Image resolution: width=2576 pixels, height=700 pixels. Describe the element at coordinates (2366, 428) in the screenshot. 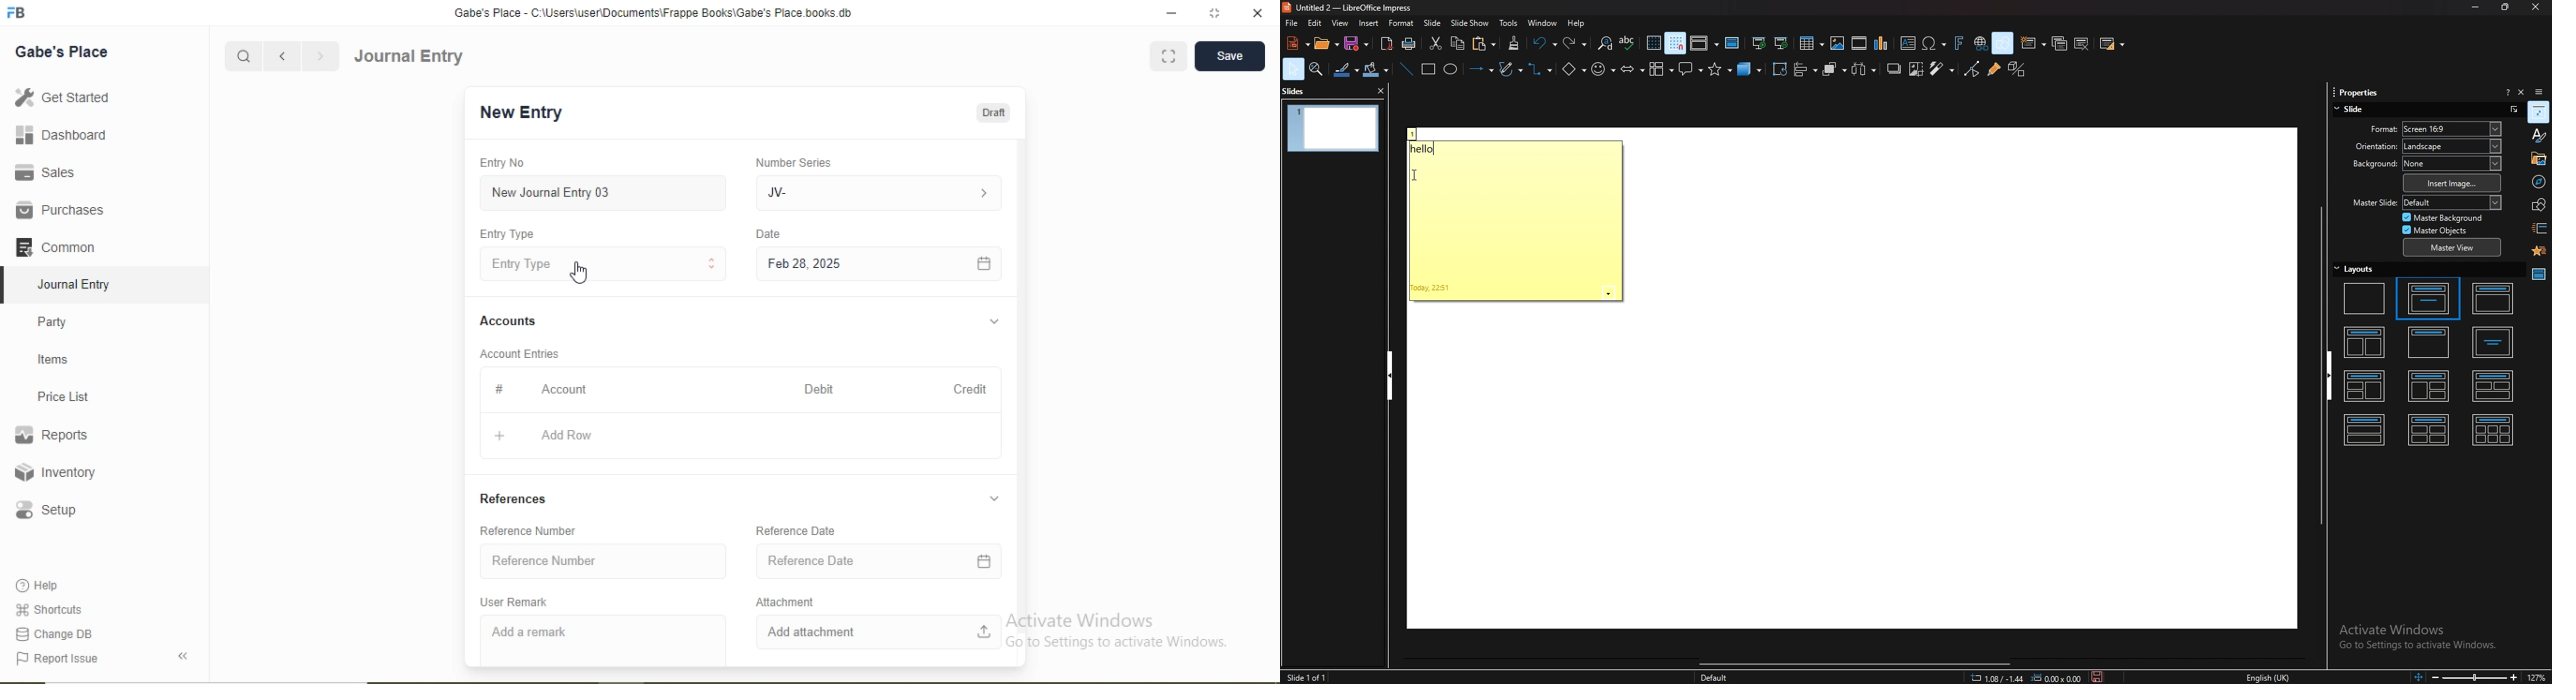

I see `title content over content` at that location.